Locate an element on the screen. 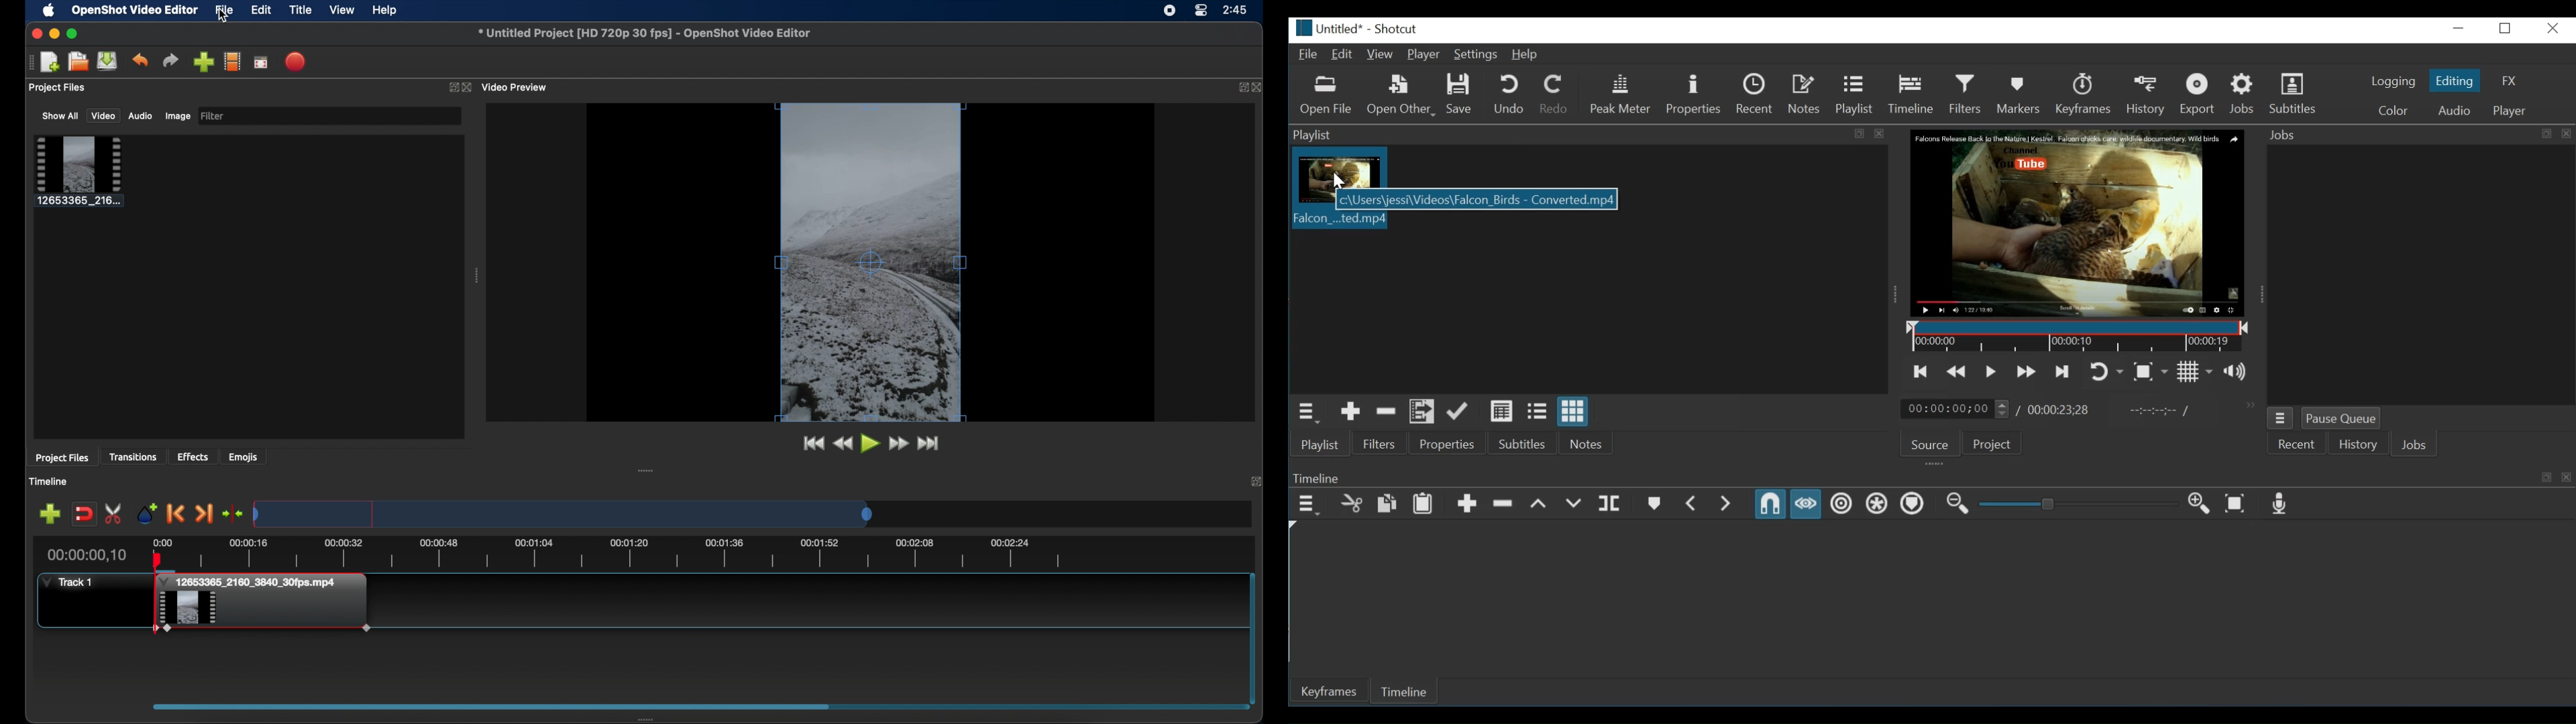 The width and height of the screenshot is (2576, 728). Cursor is located at coordinates (1334, 181).